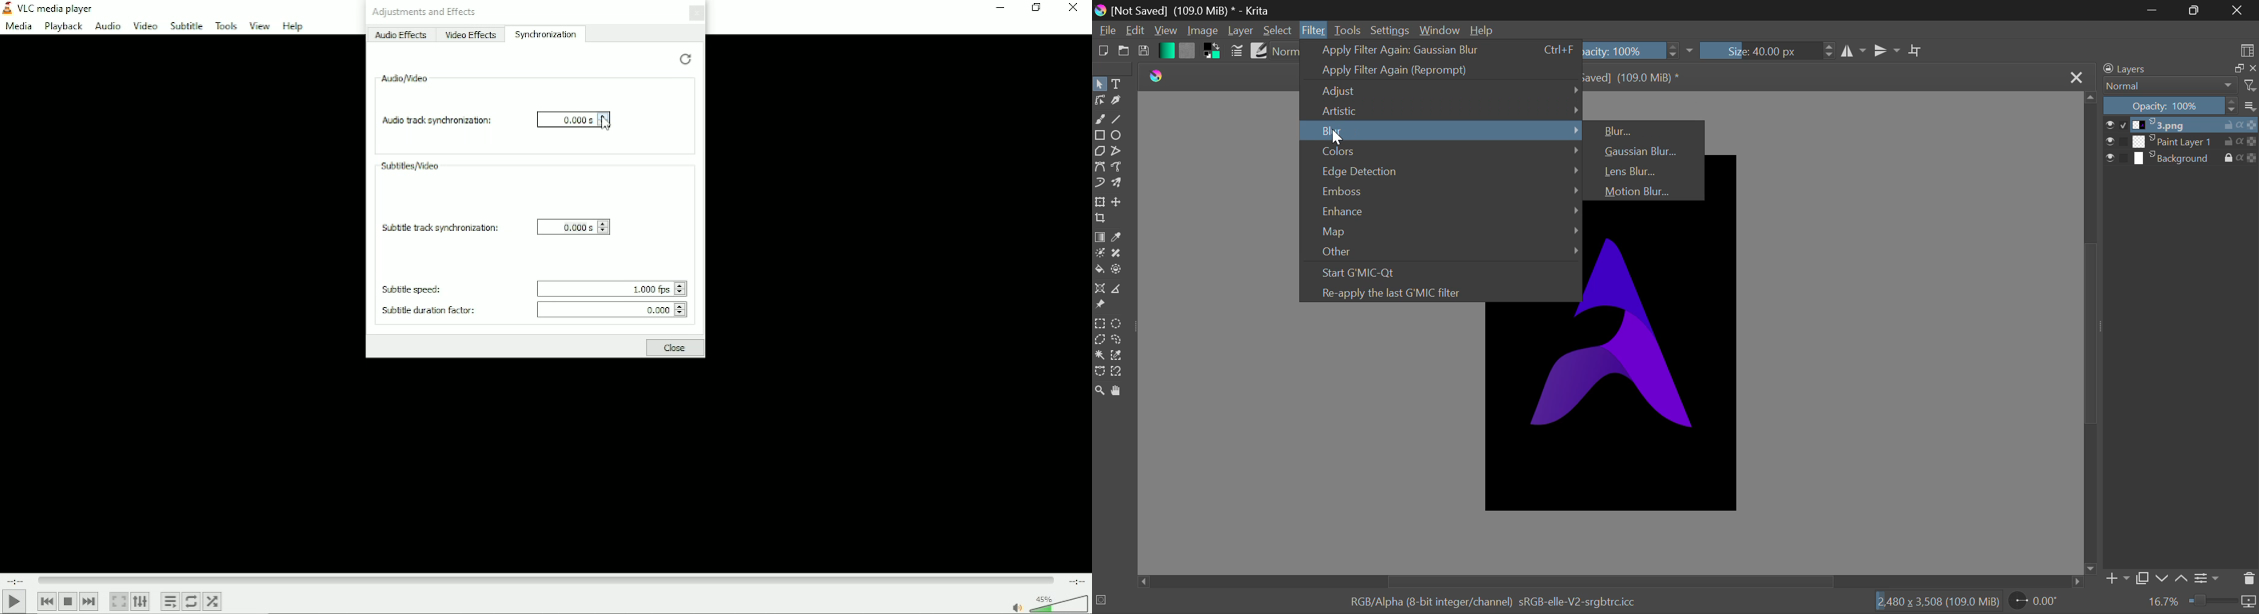 The image size is (2268, 616). Describe the element at coordinates (1136, 30) in the screenshot. I see `Edit` at that location.